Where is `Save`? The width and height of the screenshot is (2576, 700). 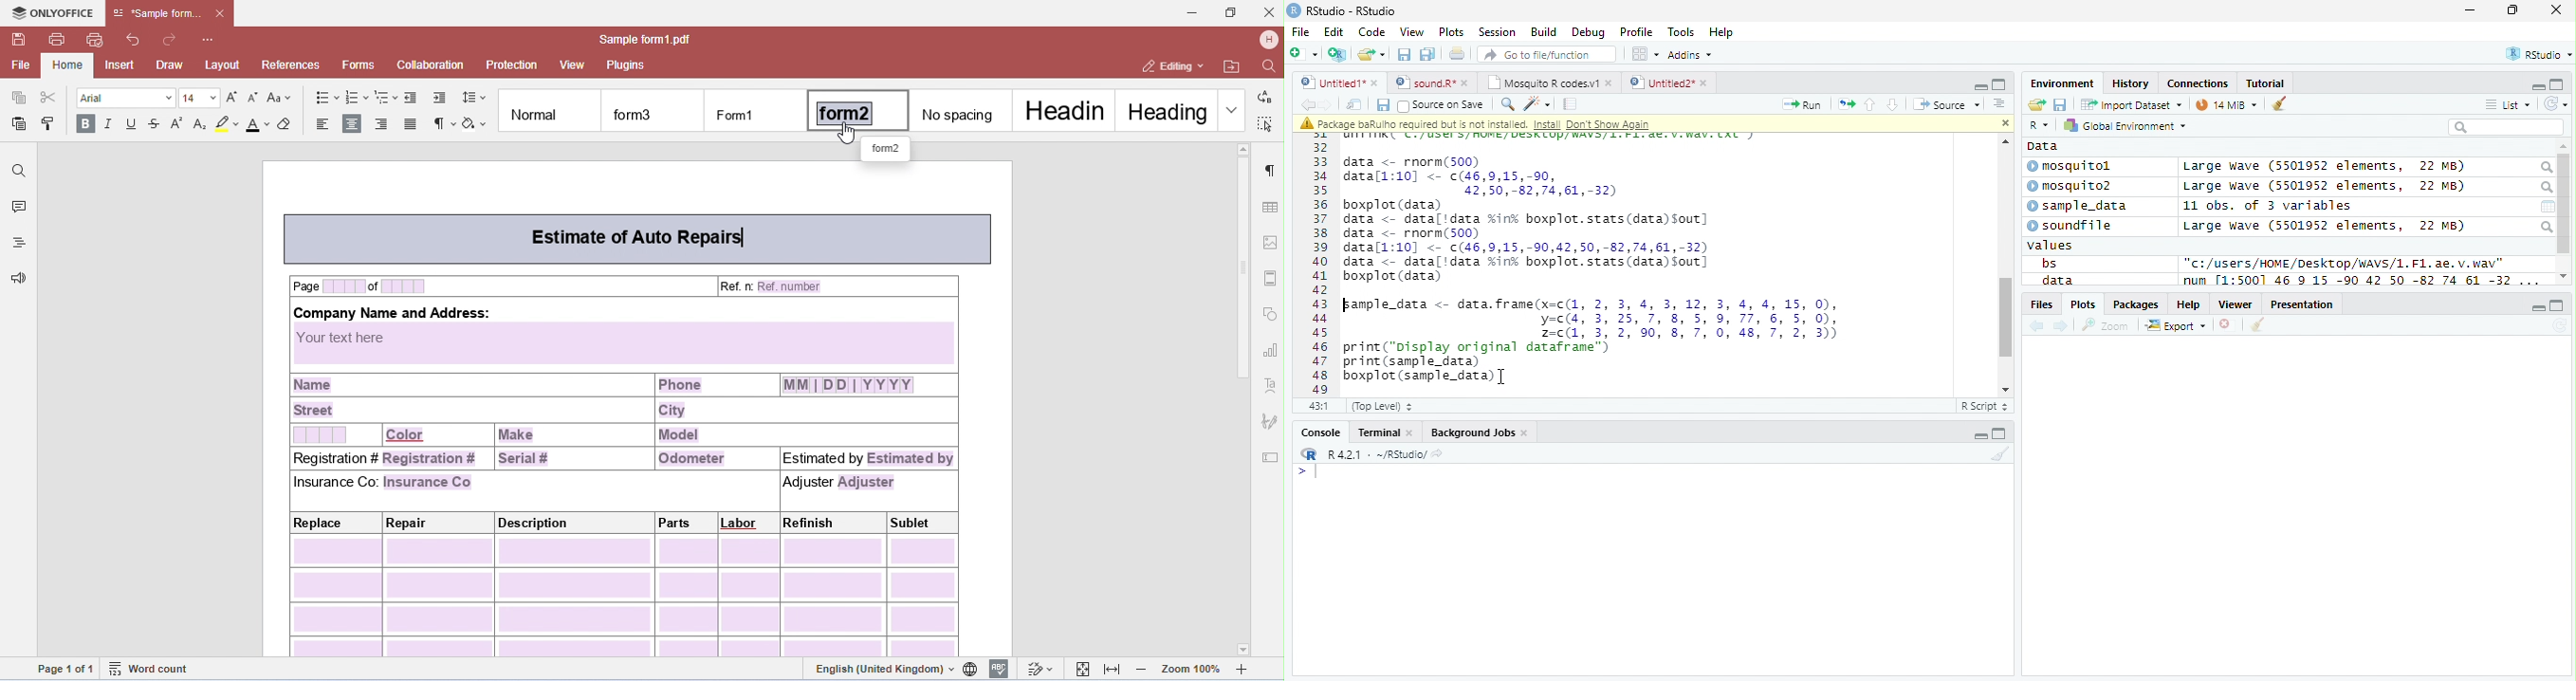 Save is located at coordinates (2060, 104).